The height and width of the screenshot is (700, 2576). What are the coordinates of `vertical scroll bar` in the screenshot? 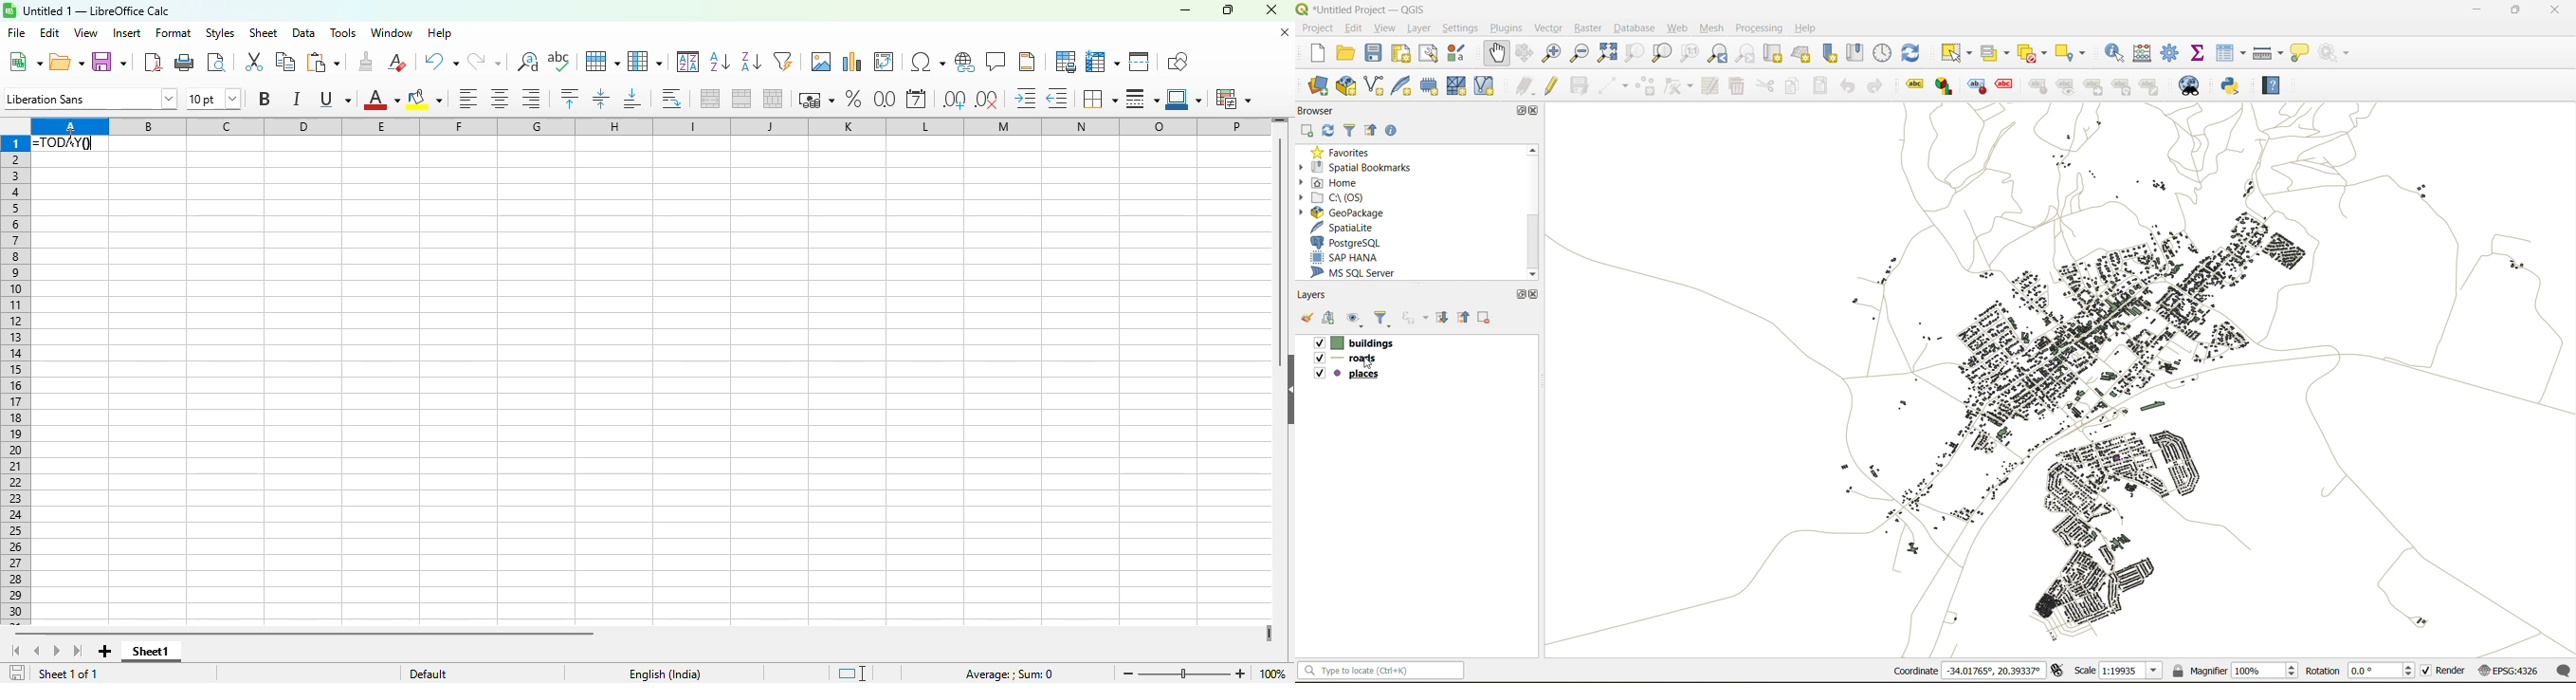 It's located at (1281, 243).